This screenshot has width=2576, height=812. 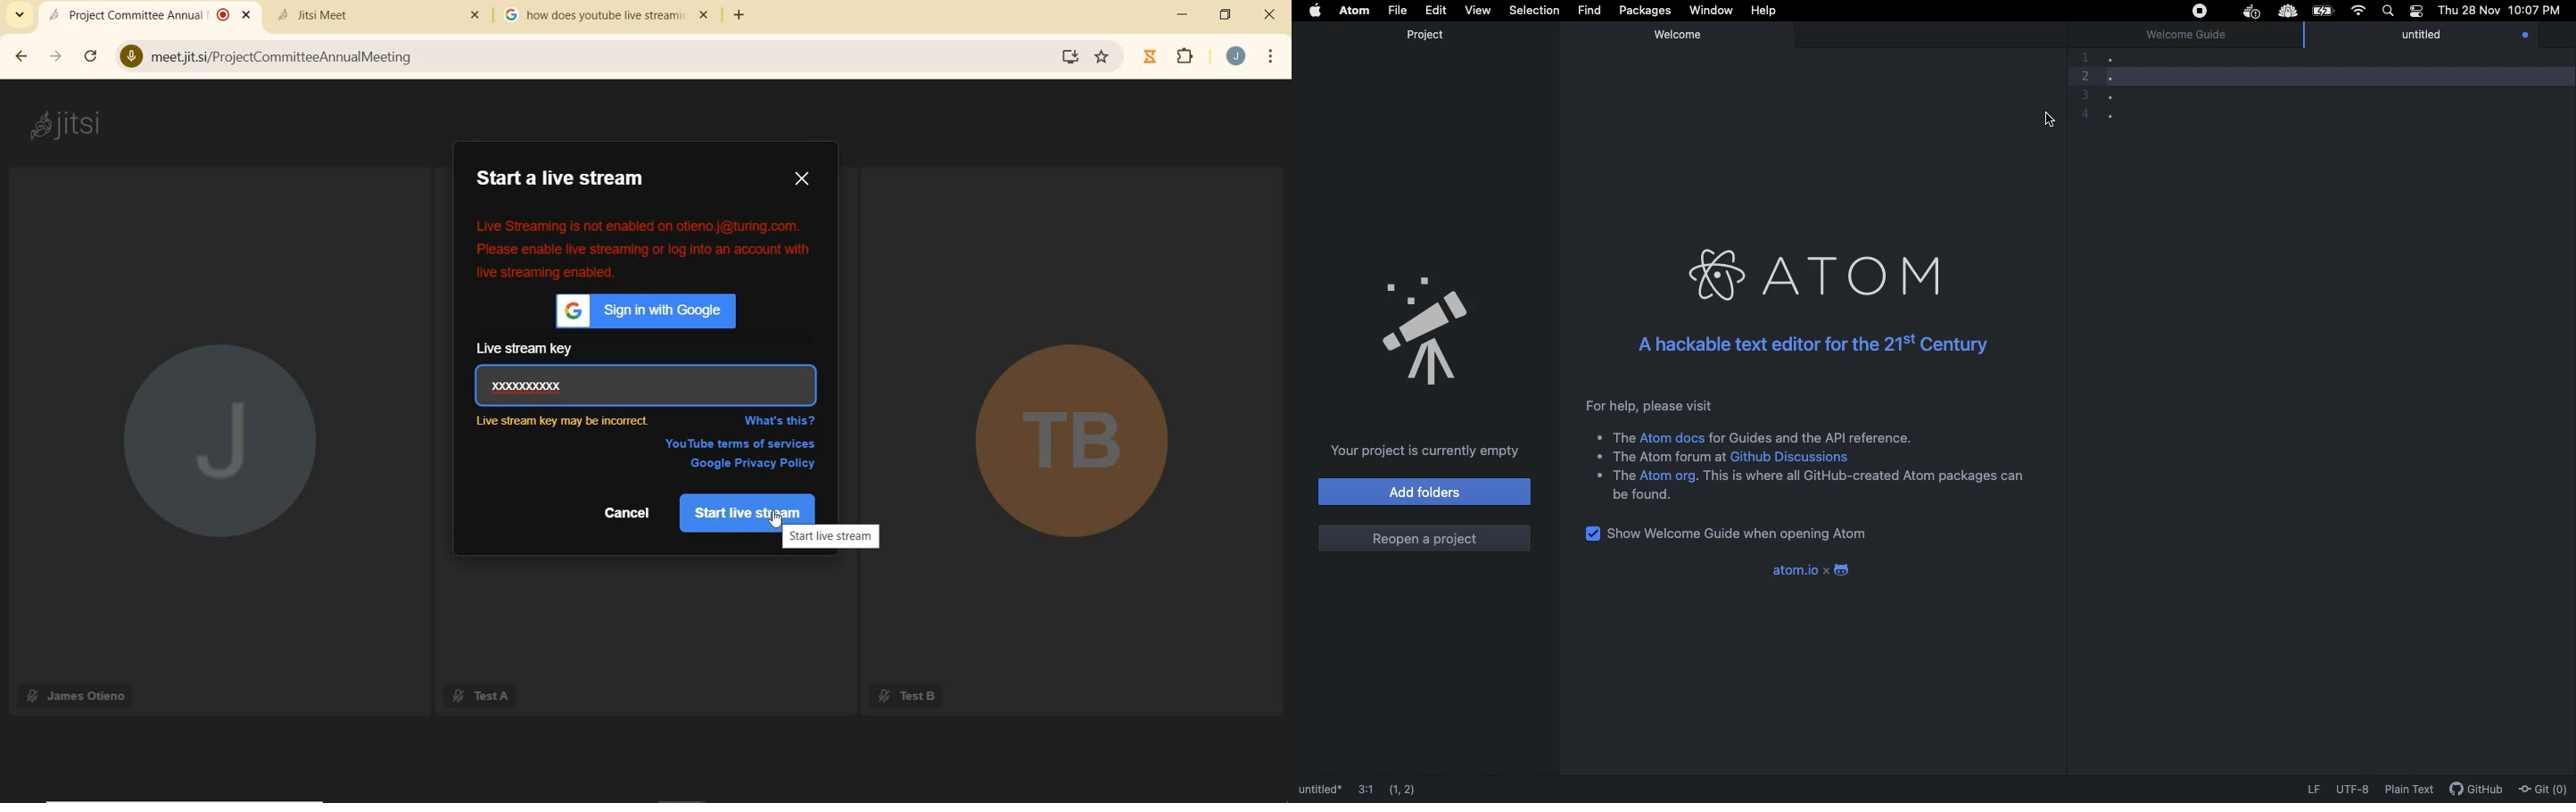 I want to click on Test A, so click(x=481, y=695).